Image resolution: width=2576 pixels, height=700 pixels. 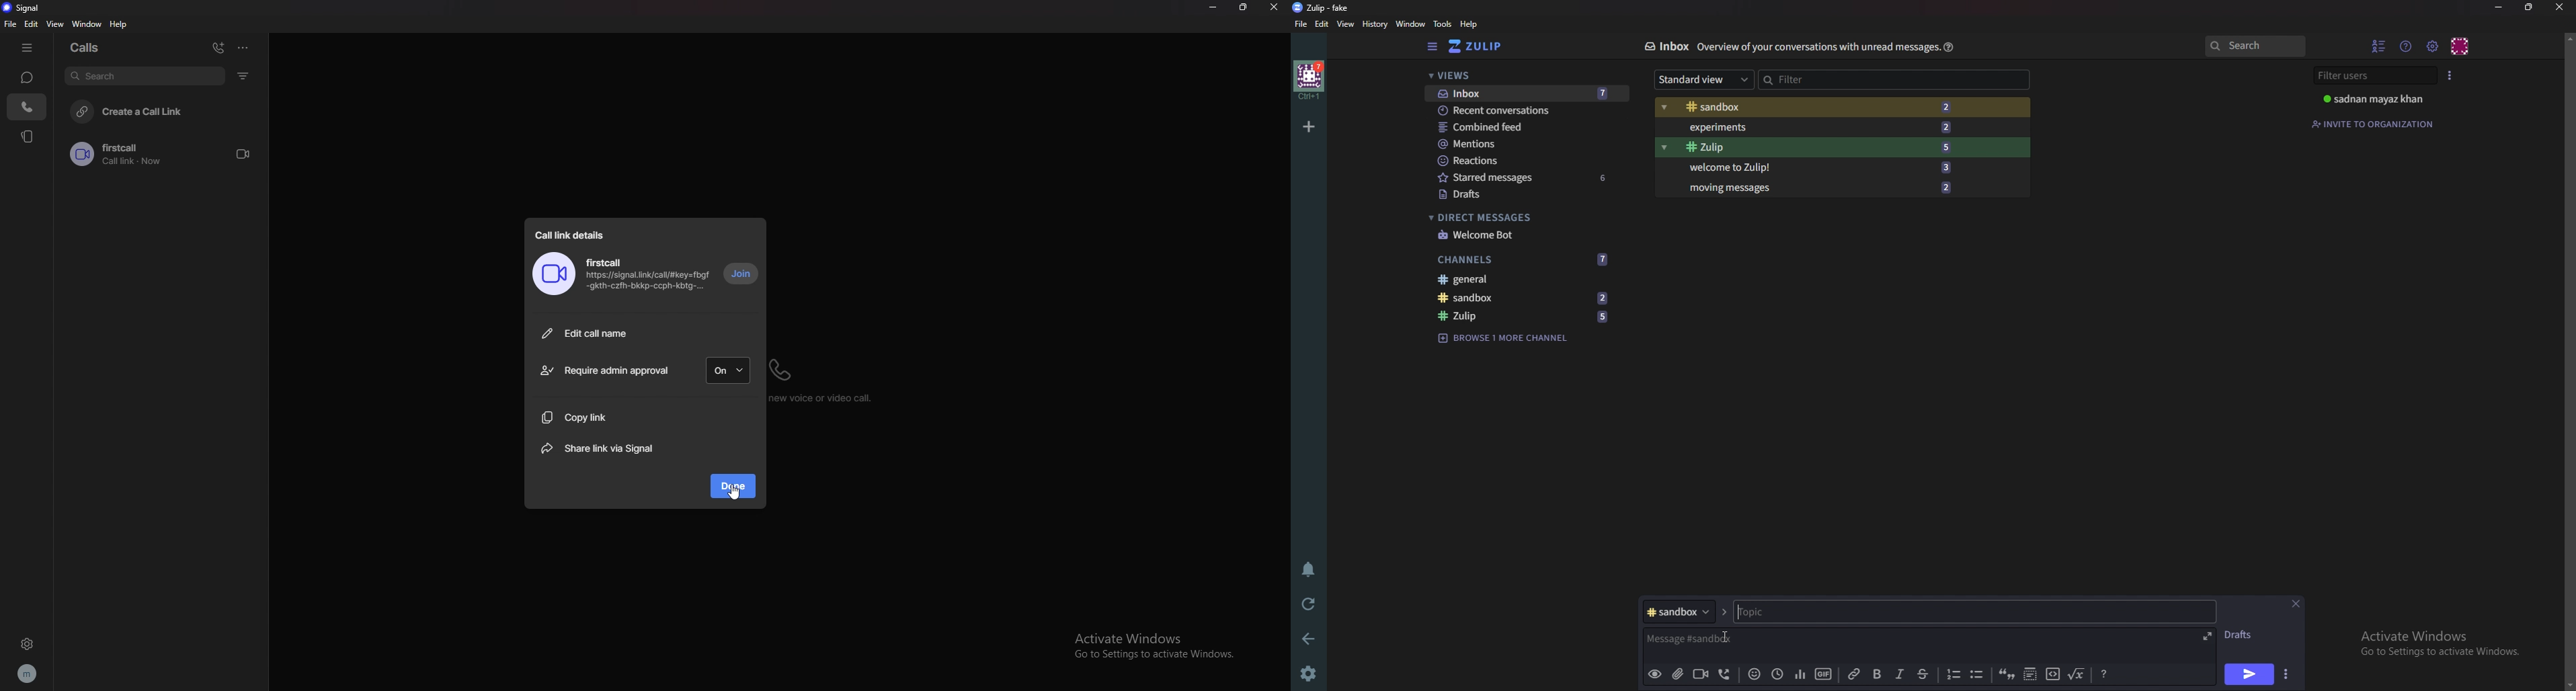 What do you see at coordinates (2254, 46) in the screenshot?
I see `search` at bounding box center [2254, 46].